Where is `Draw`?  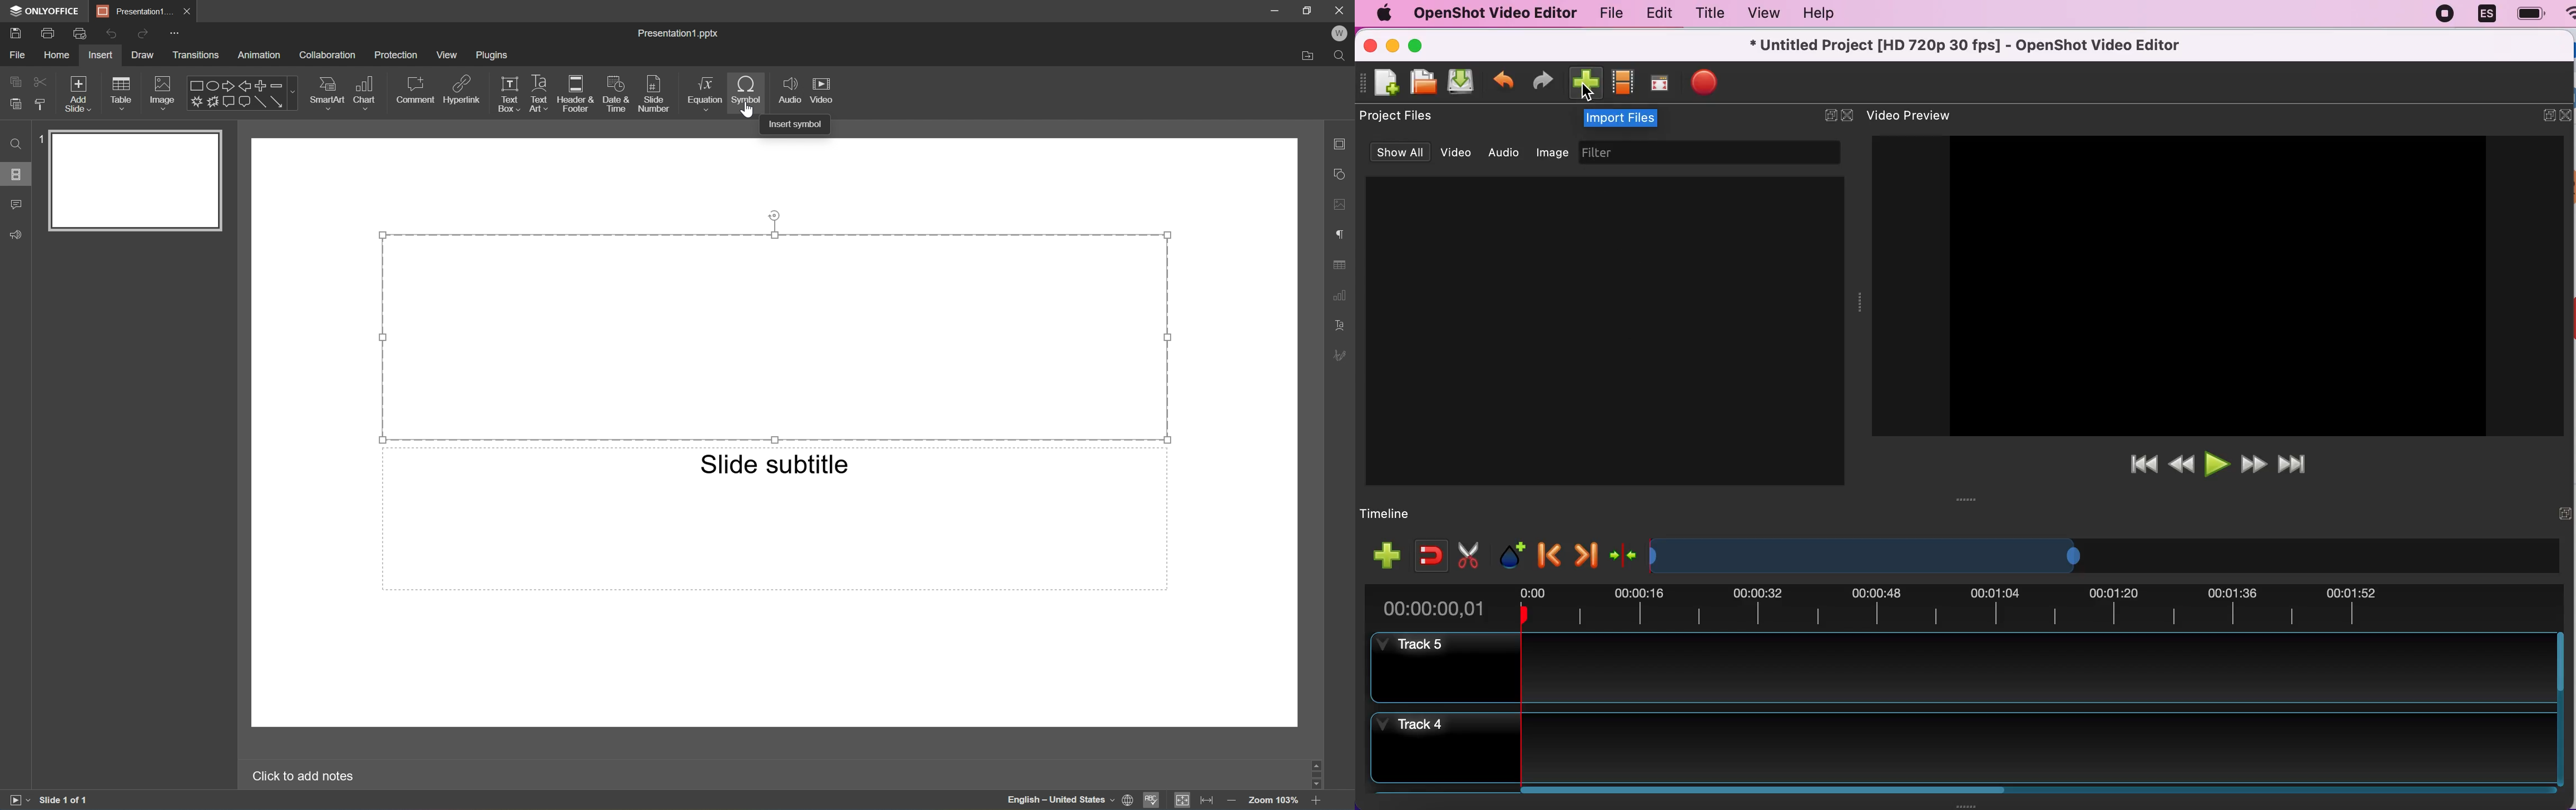
Draw is located at coordinates (143, 55).